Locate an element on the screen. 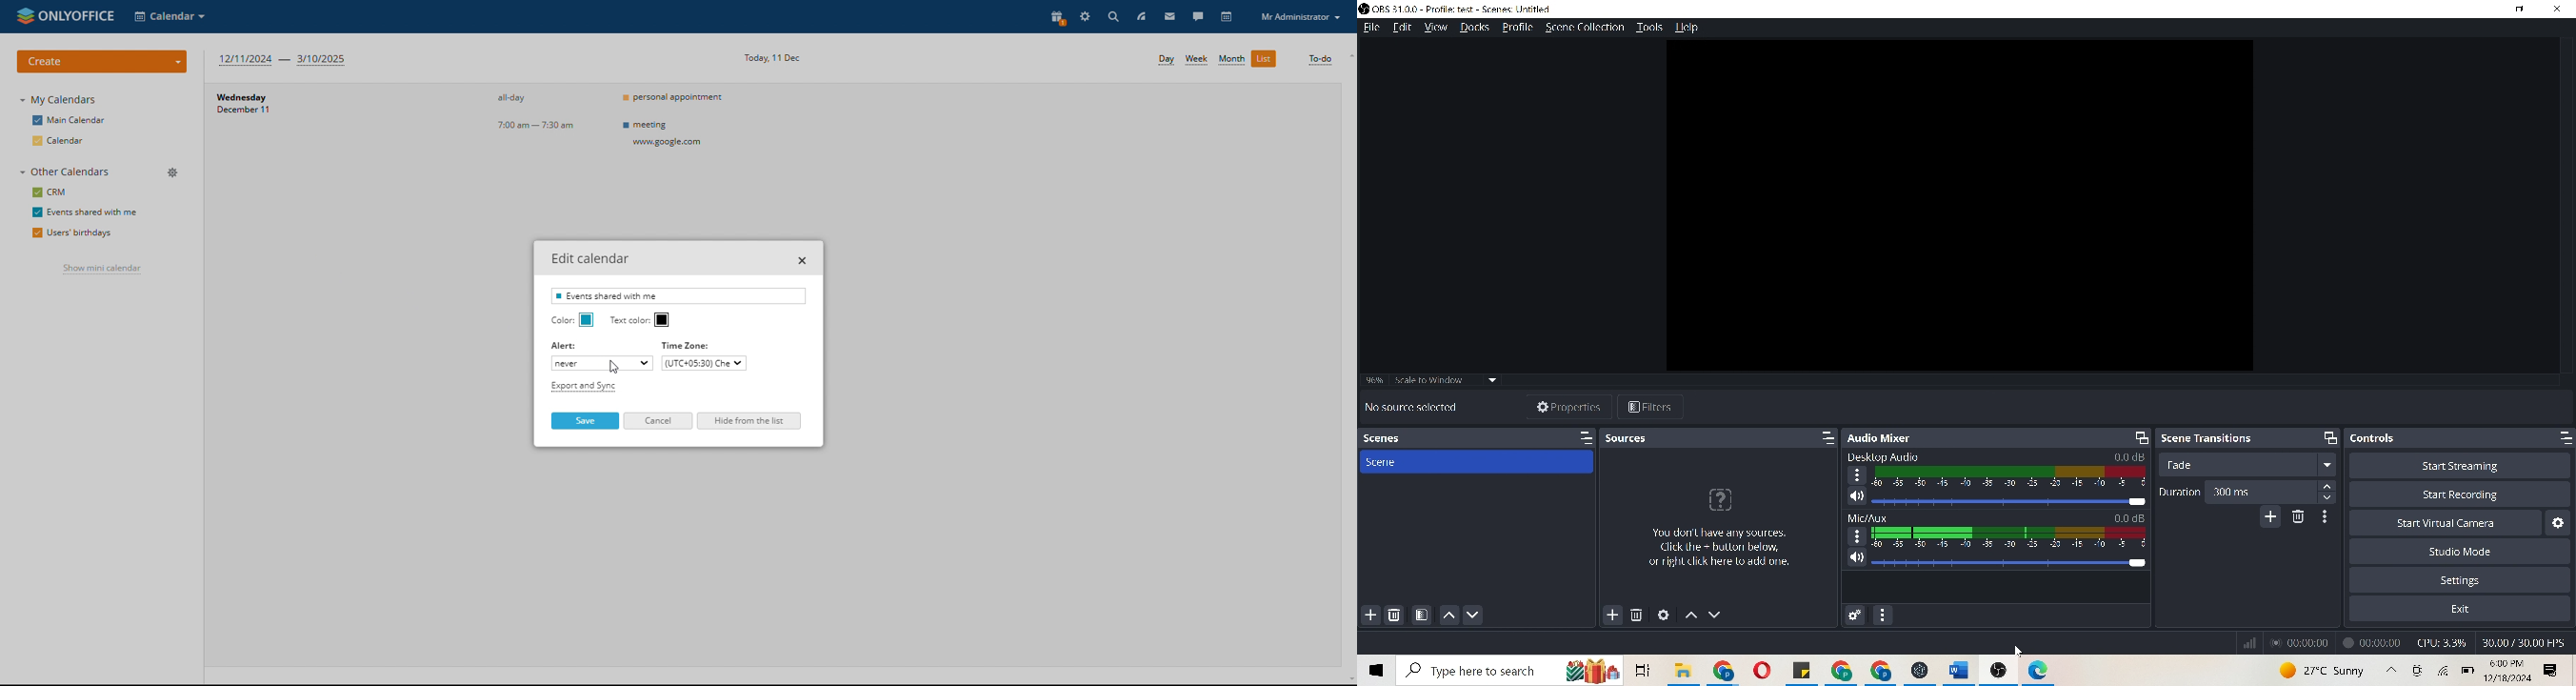 The image size is (2576, 700). video clip is located at coordinates (1960, 205).